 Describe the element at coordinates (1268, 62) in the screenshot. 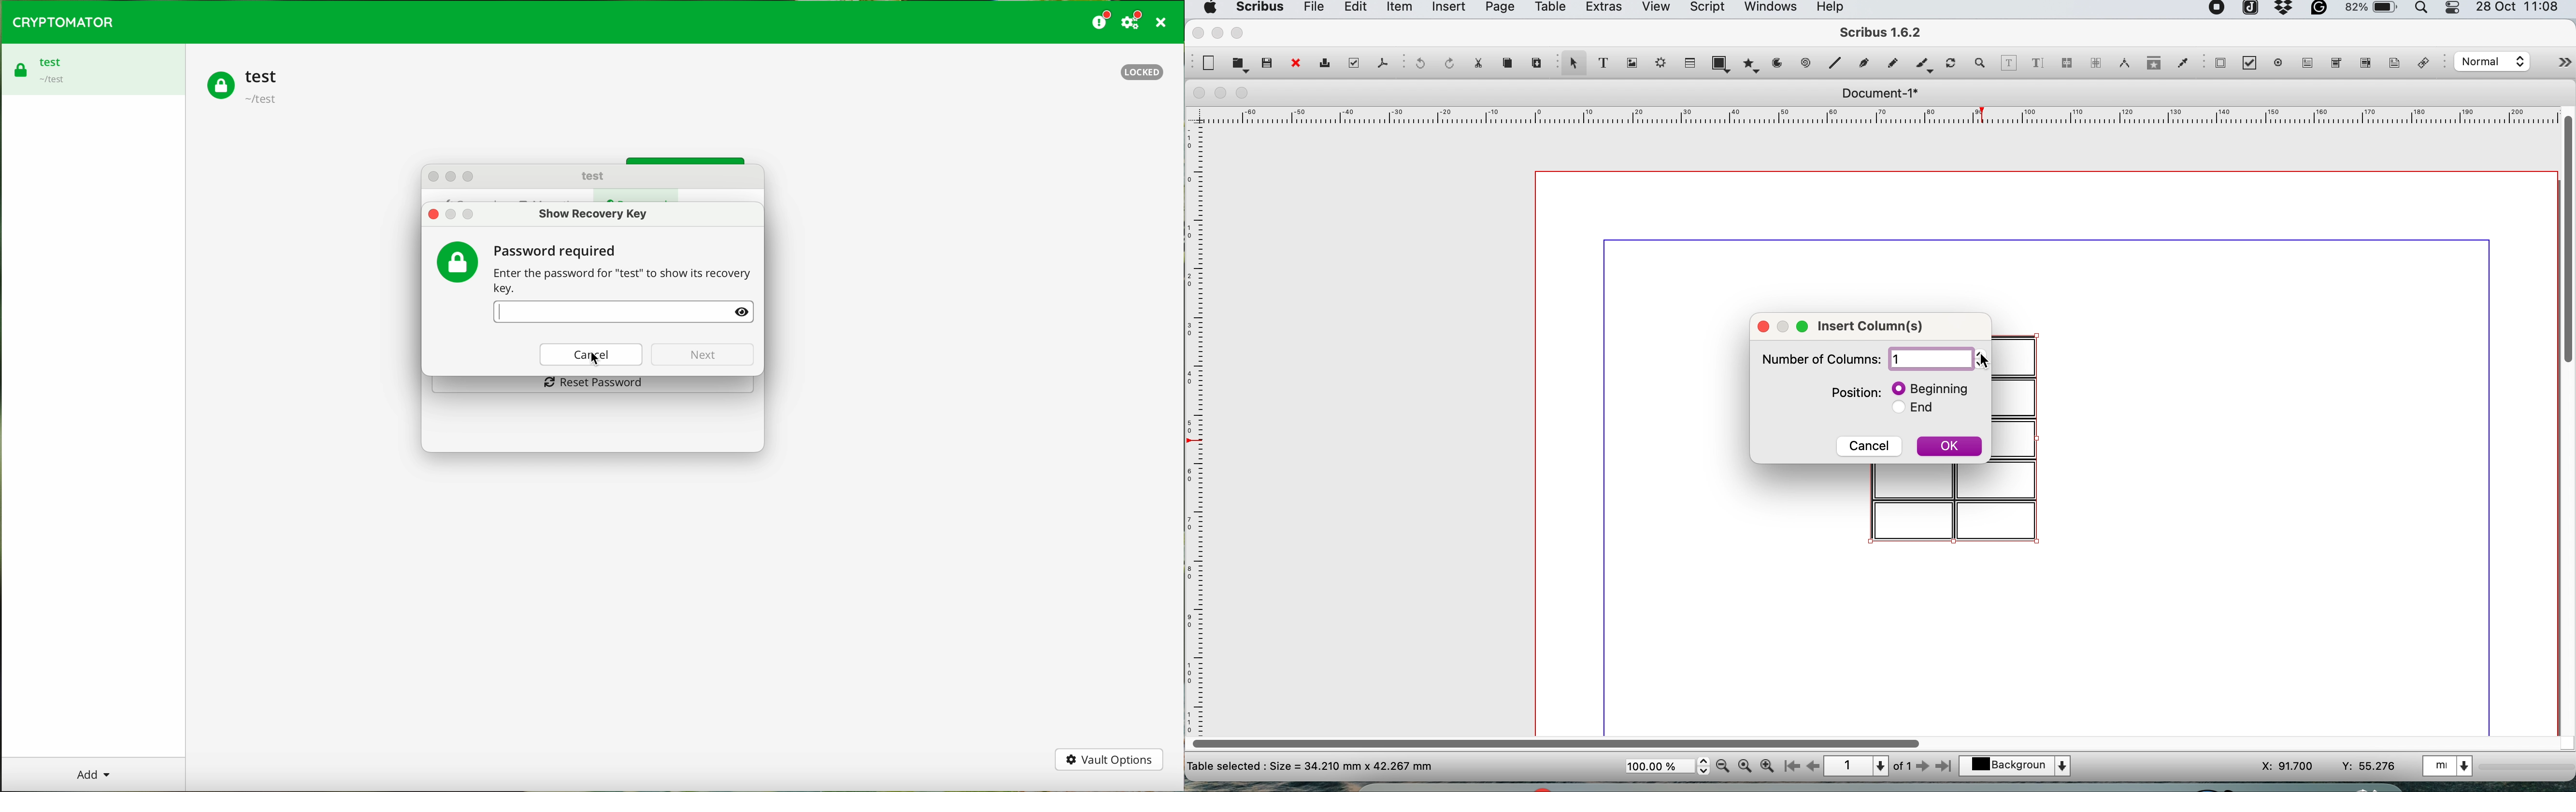

I see `save` at that location.